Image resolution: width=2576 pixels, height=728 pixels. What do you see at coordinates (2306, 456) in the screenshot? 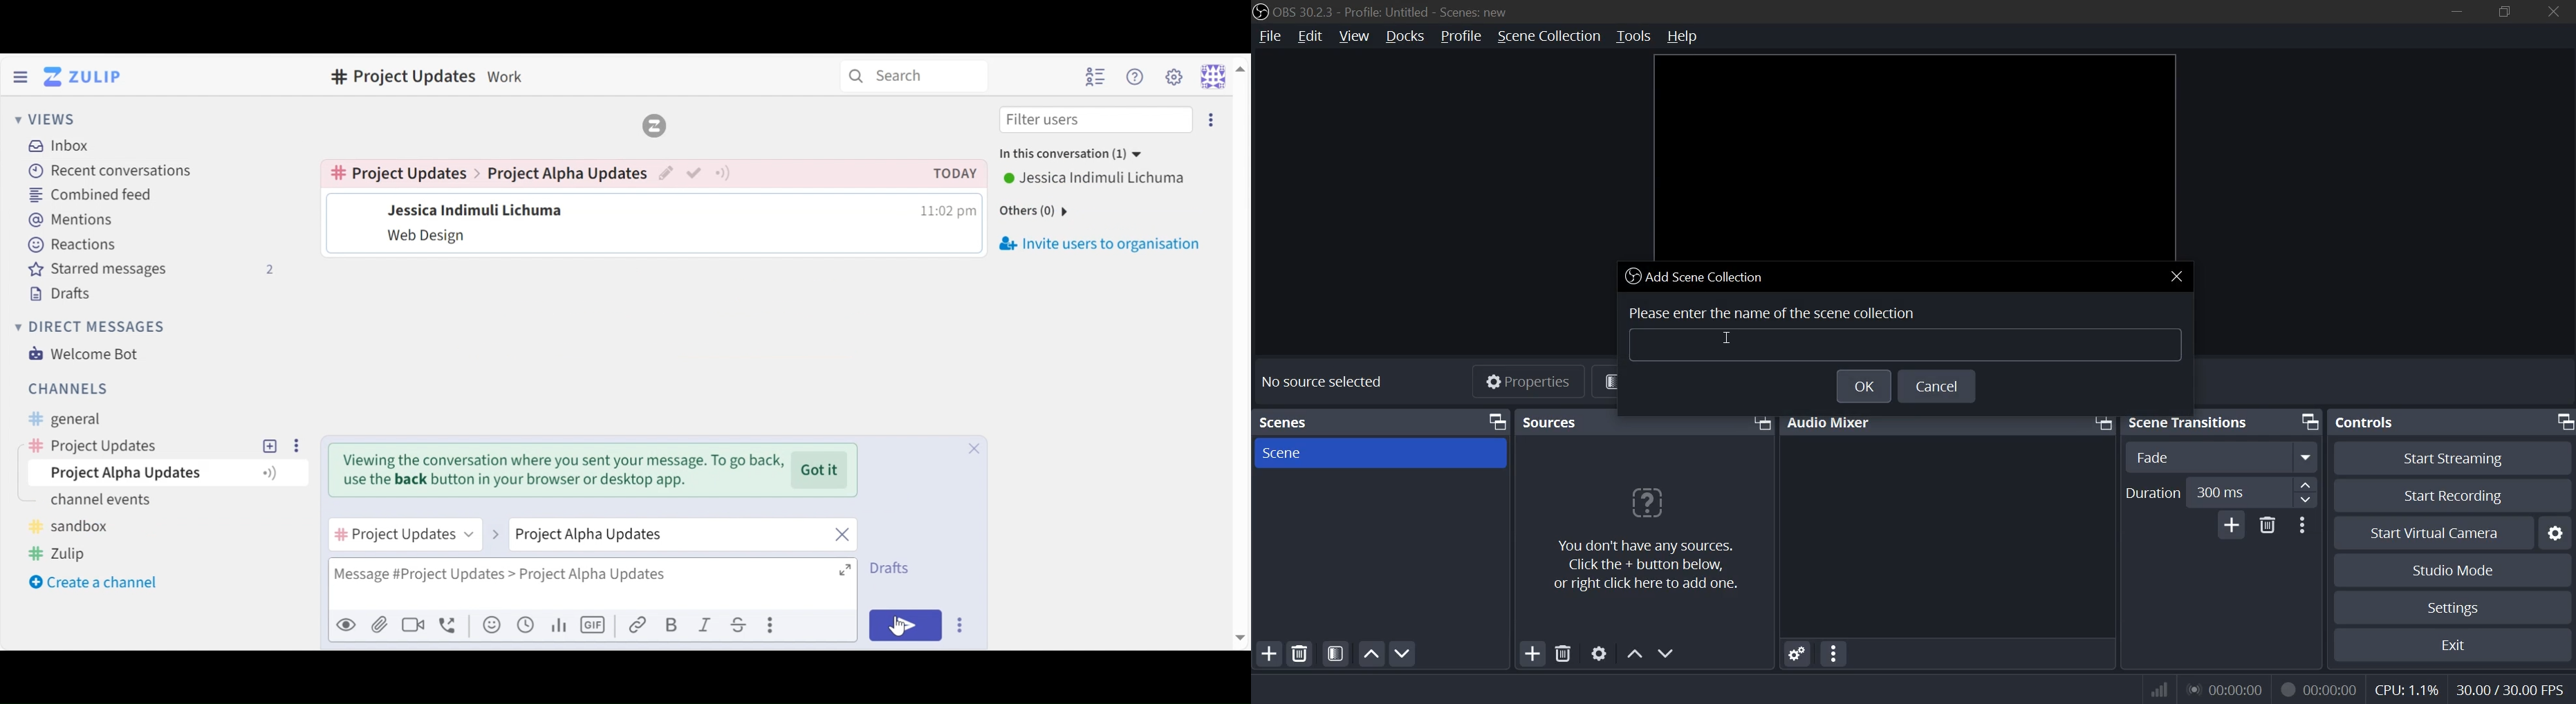
I see `expand` at bounding box center [2306, 456].